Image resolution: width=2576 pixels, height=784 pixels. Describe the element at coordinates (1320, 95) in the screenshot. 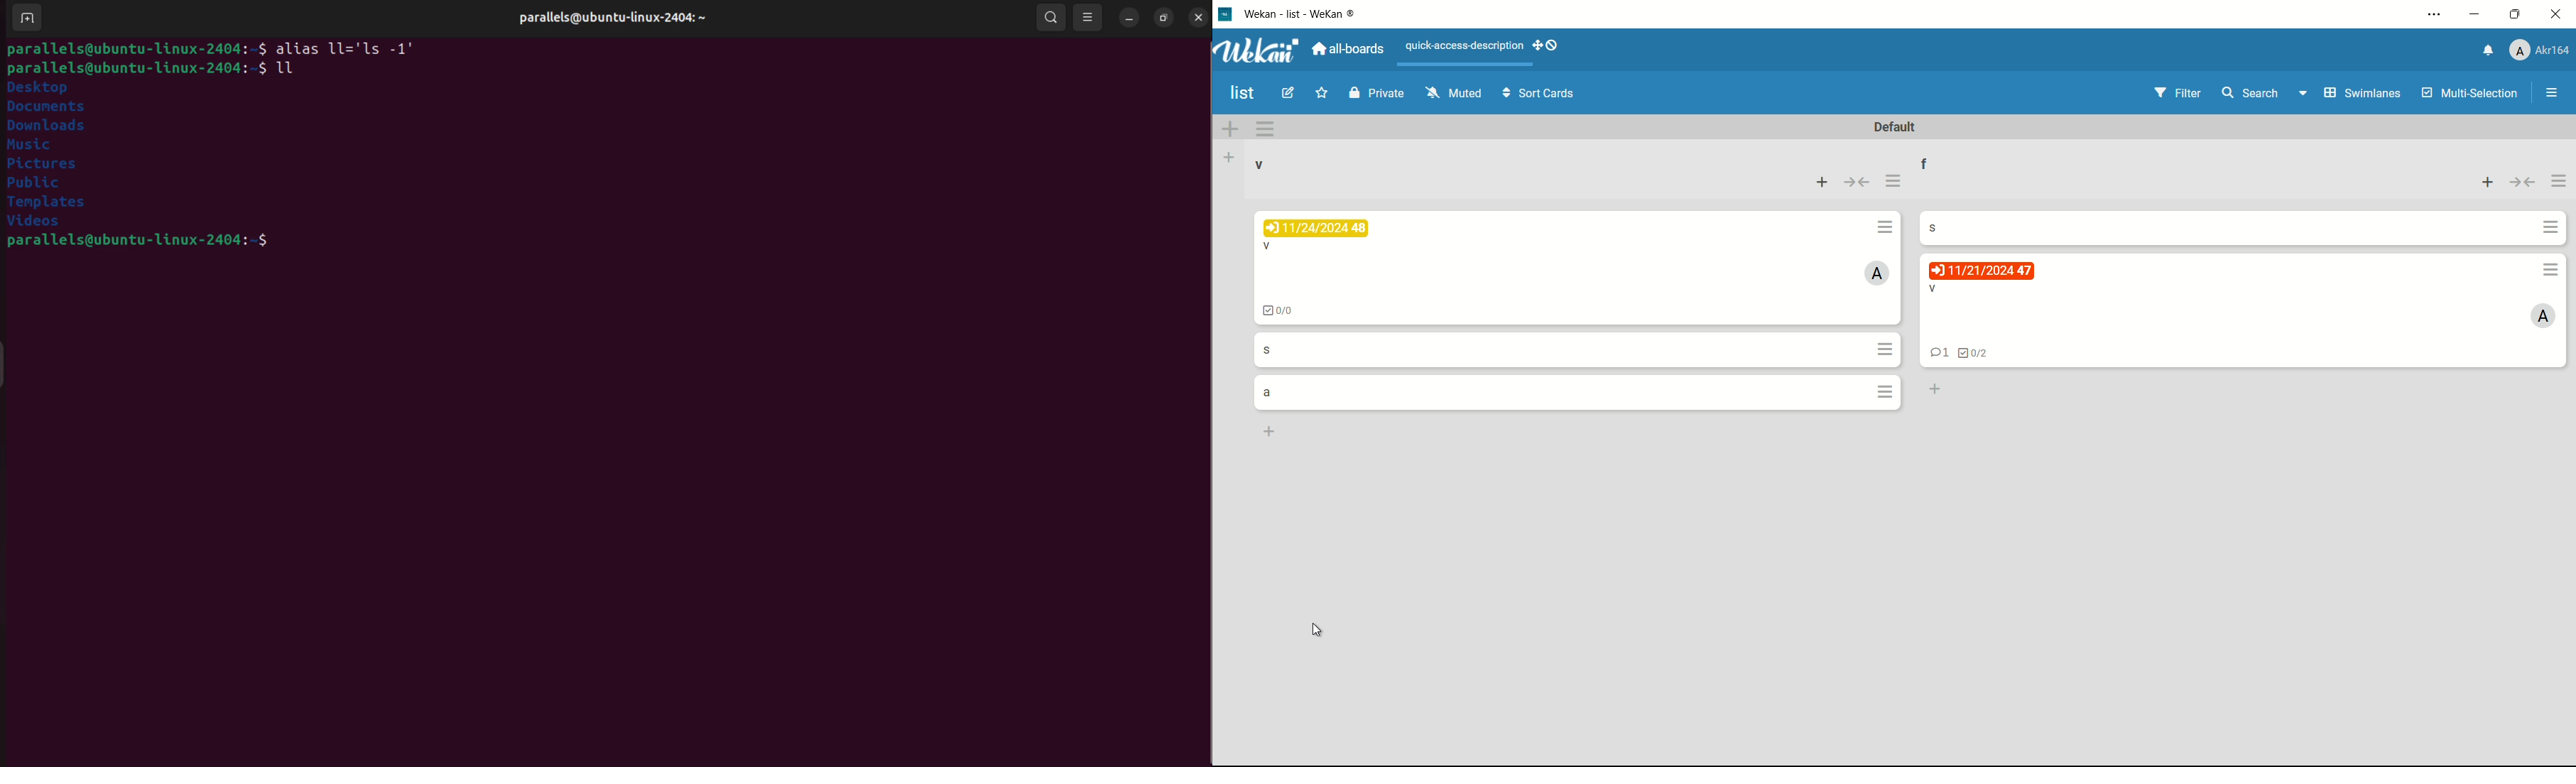

I see `add star to this board` at that location.